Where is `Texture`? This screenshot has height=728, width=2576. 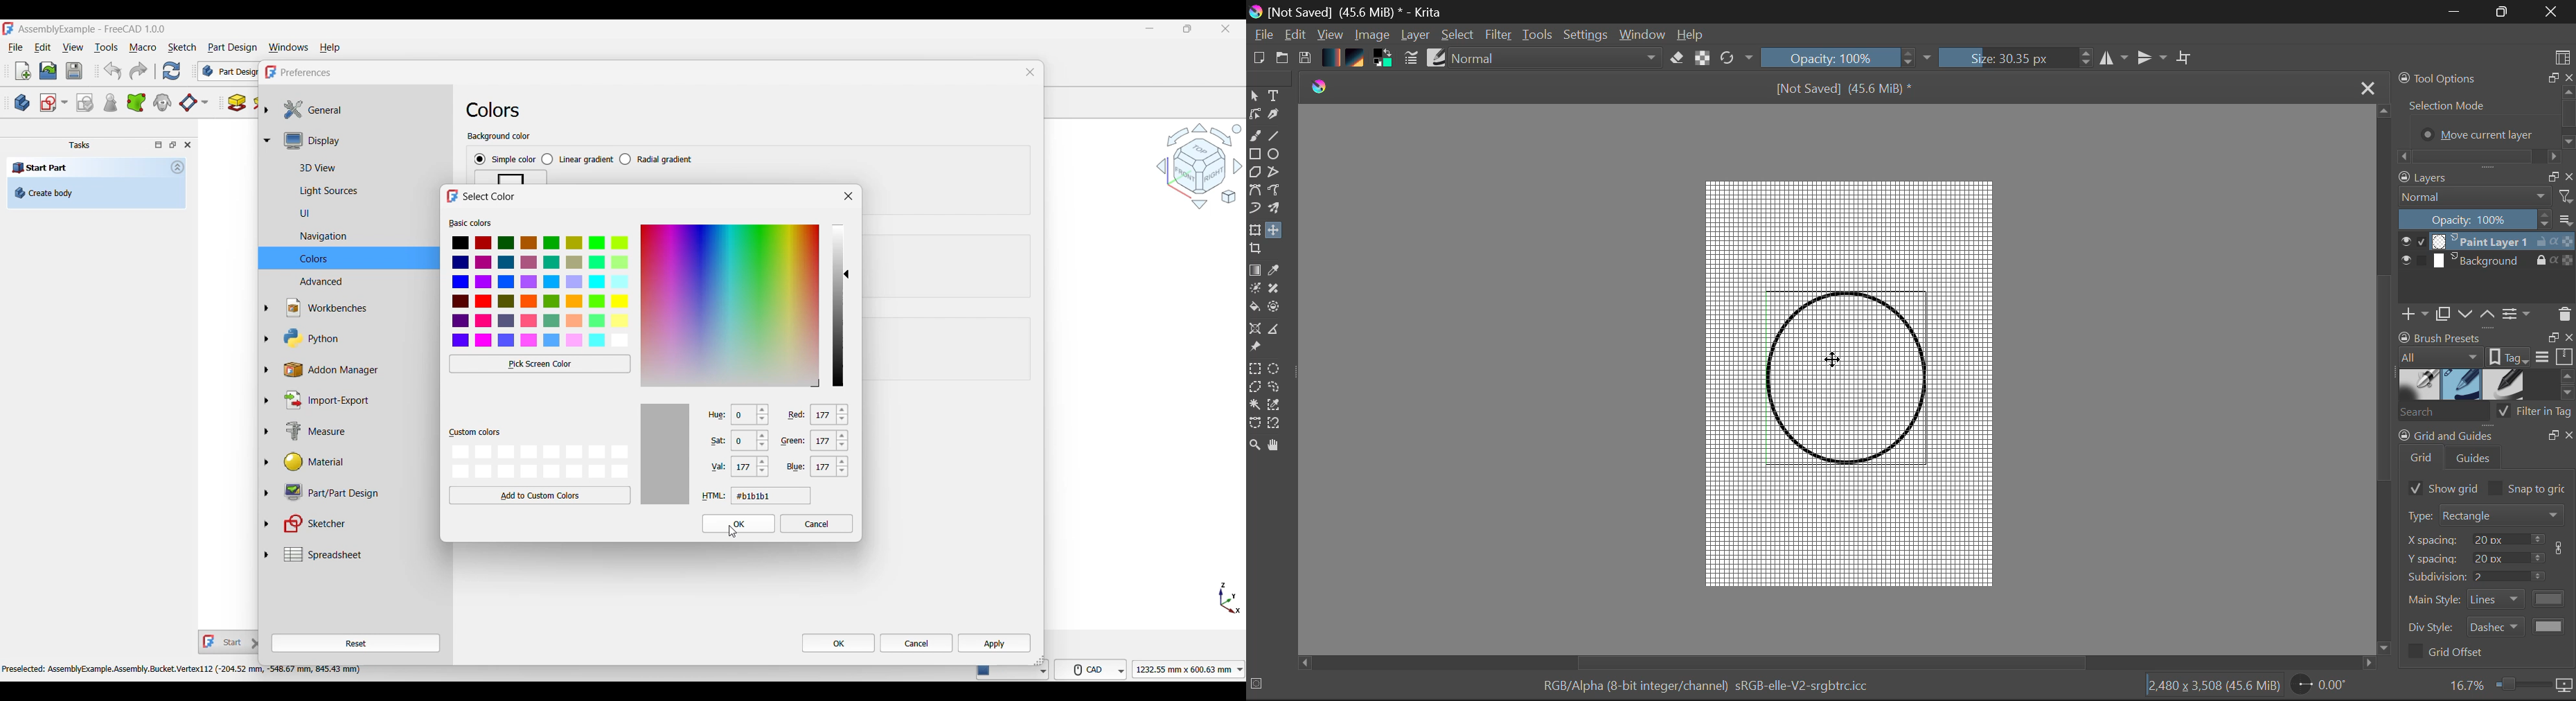
Texture is located at coordinates (1358, 60).